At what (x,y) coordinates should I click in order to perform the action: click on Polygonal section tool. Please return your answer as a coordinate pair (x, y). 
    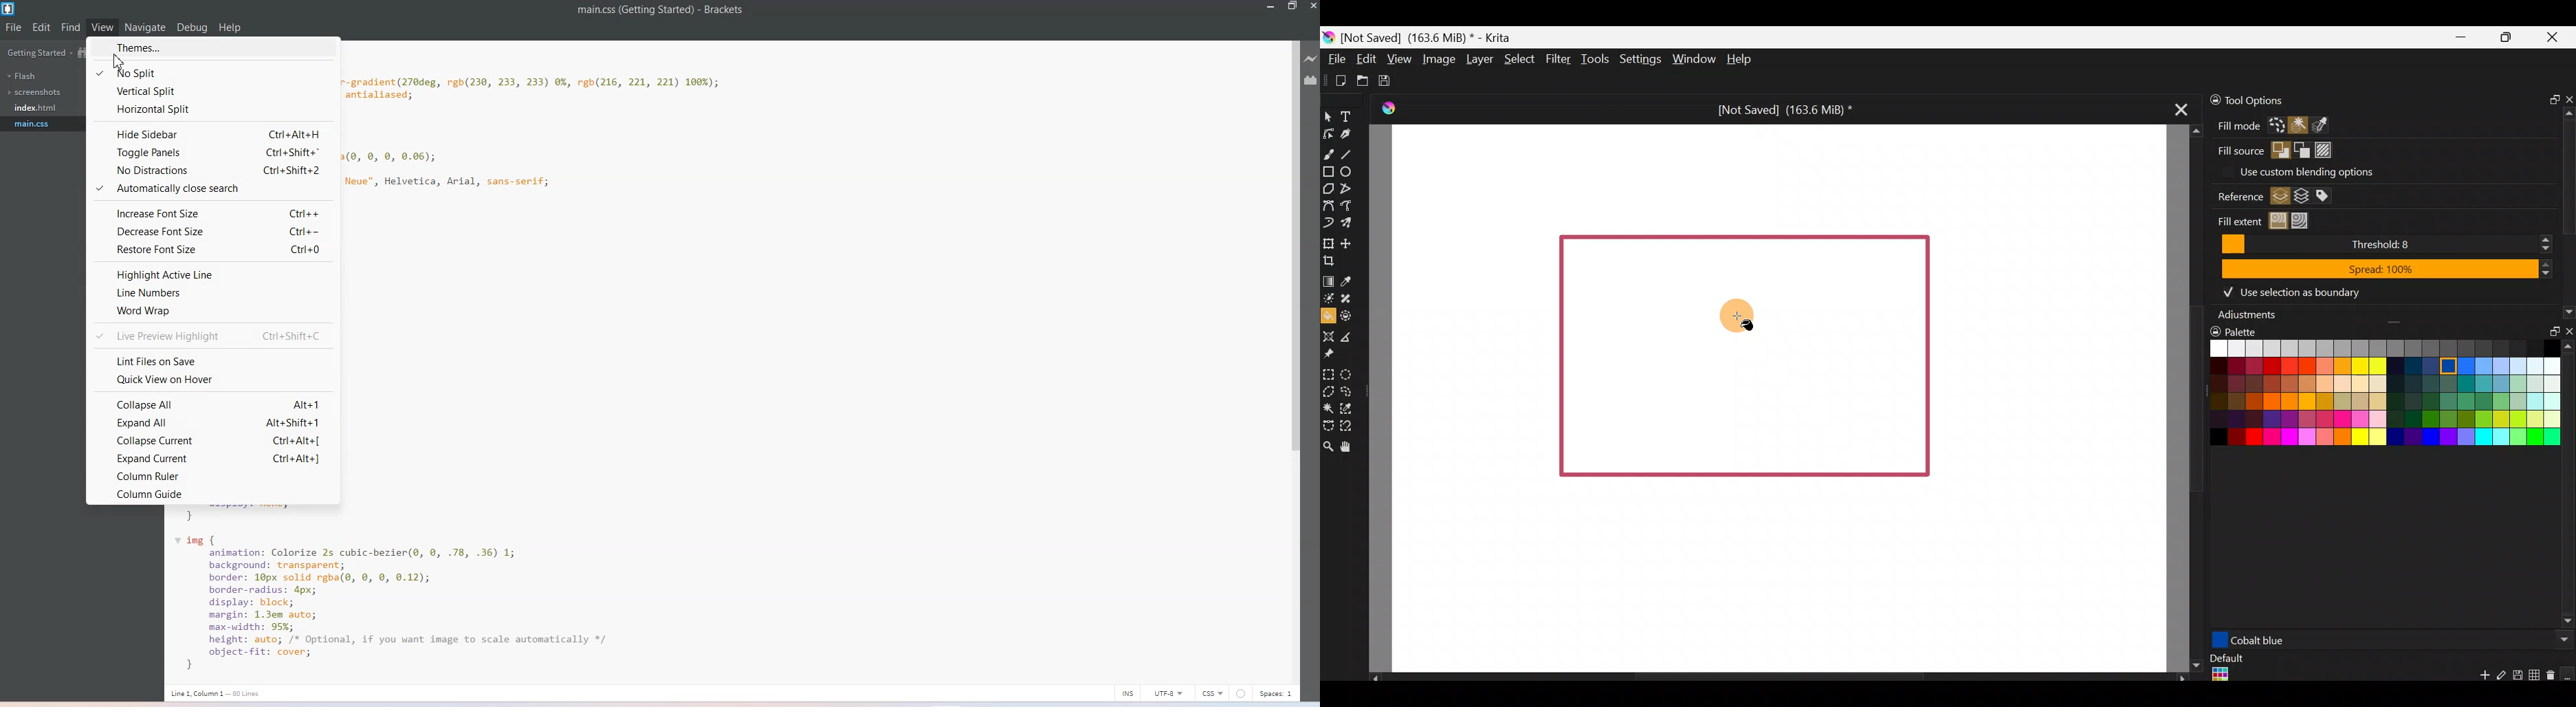
    Looking at the image, I should click on (1328, 392).